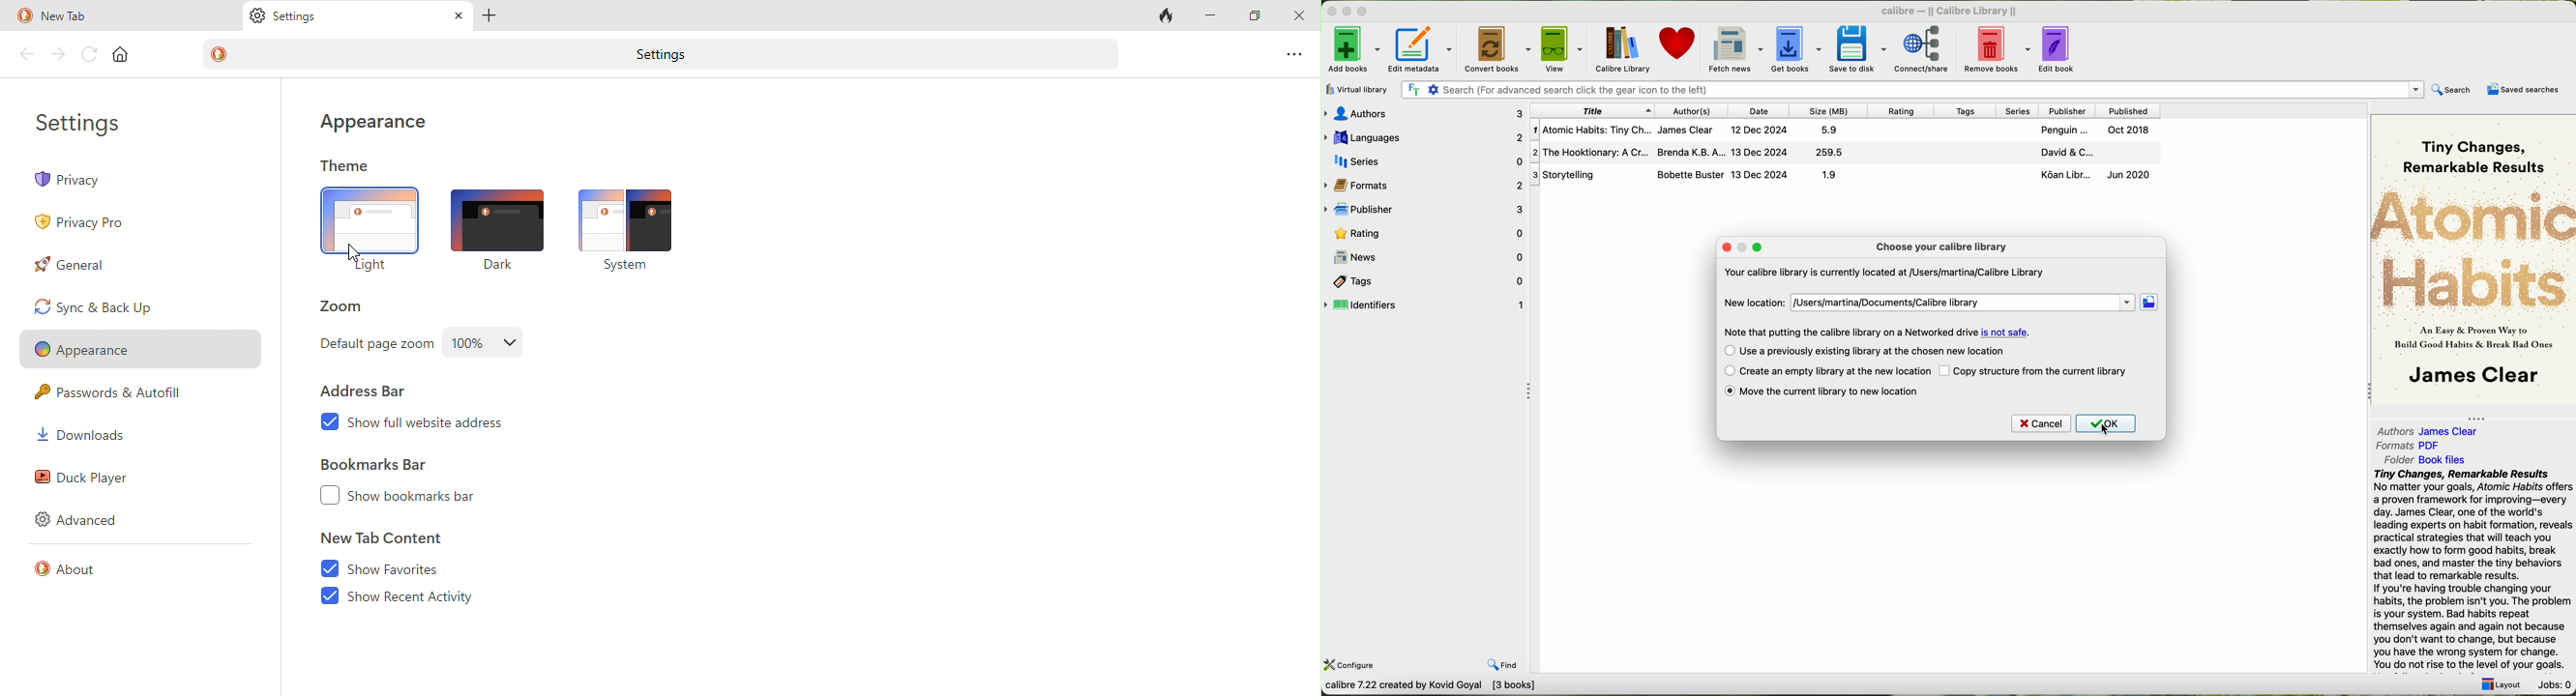 This screenshot has height=700, width=2576. What do you see at coordinates (1734, 48) in the screenshot?
I see `fetch news` at bounding box center [1734, 48].